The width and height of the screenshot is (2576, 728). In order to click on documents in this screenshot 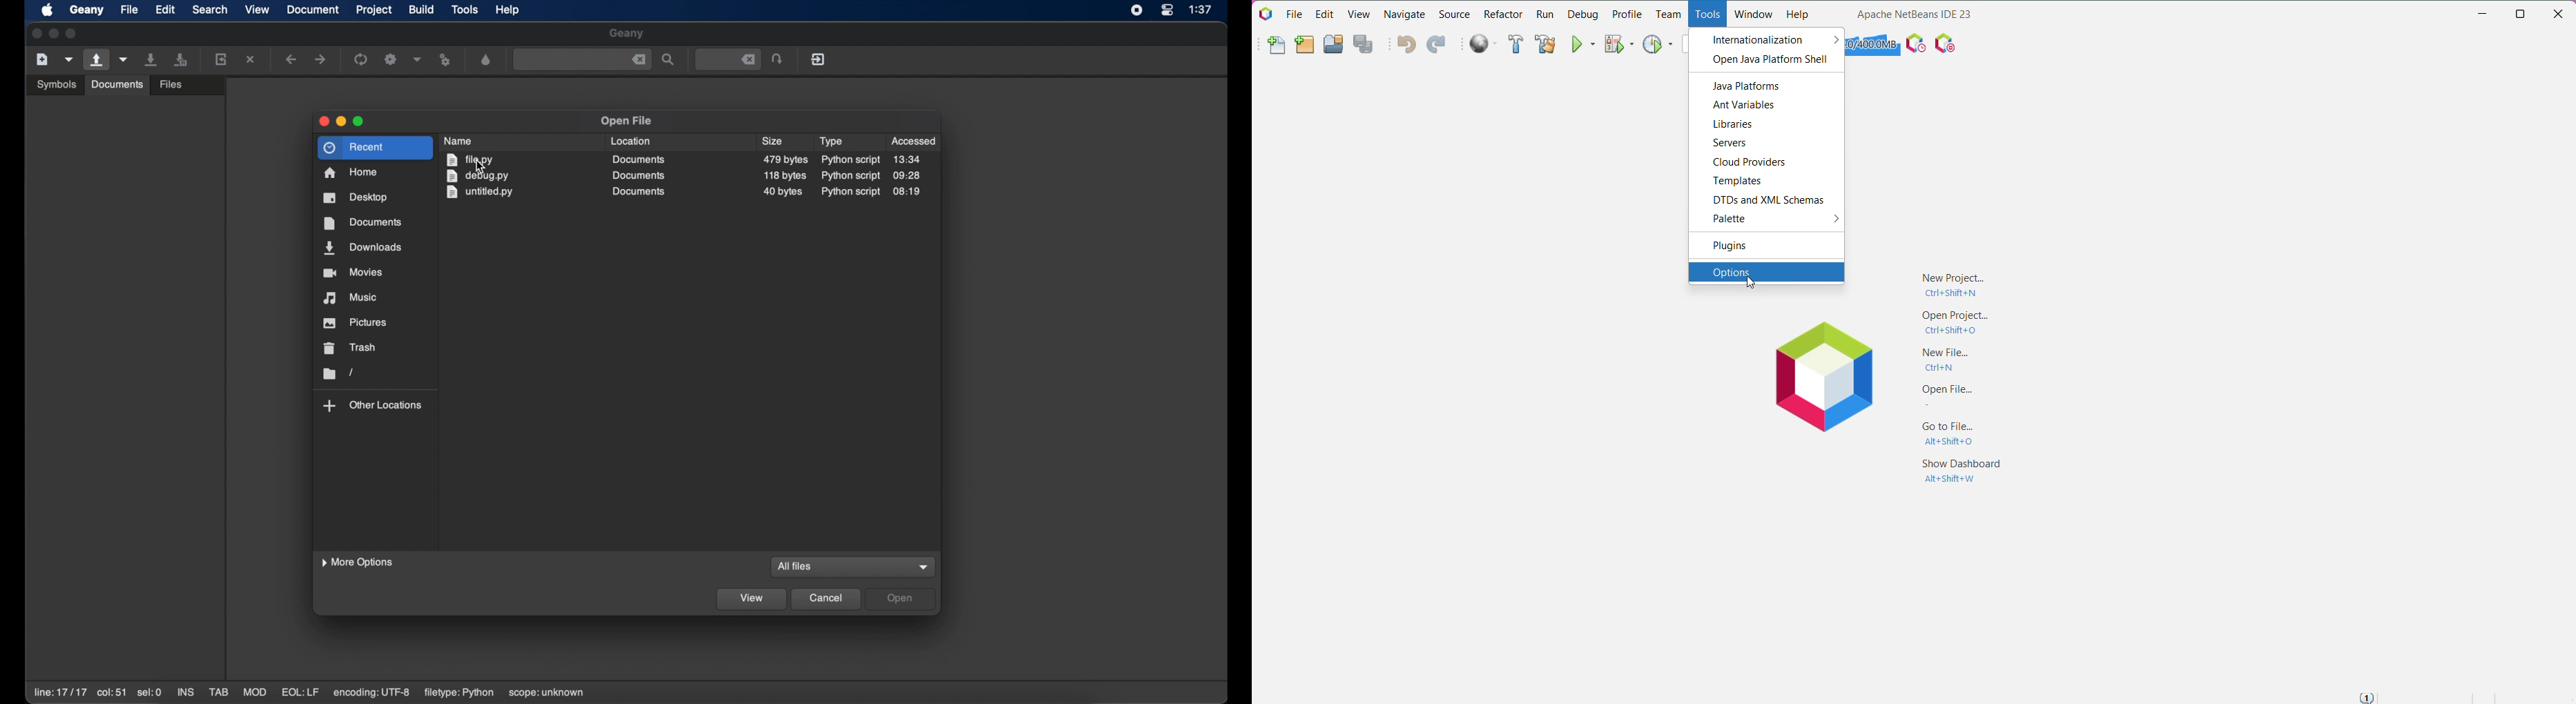, I will do `click(361, 223)`.